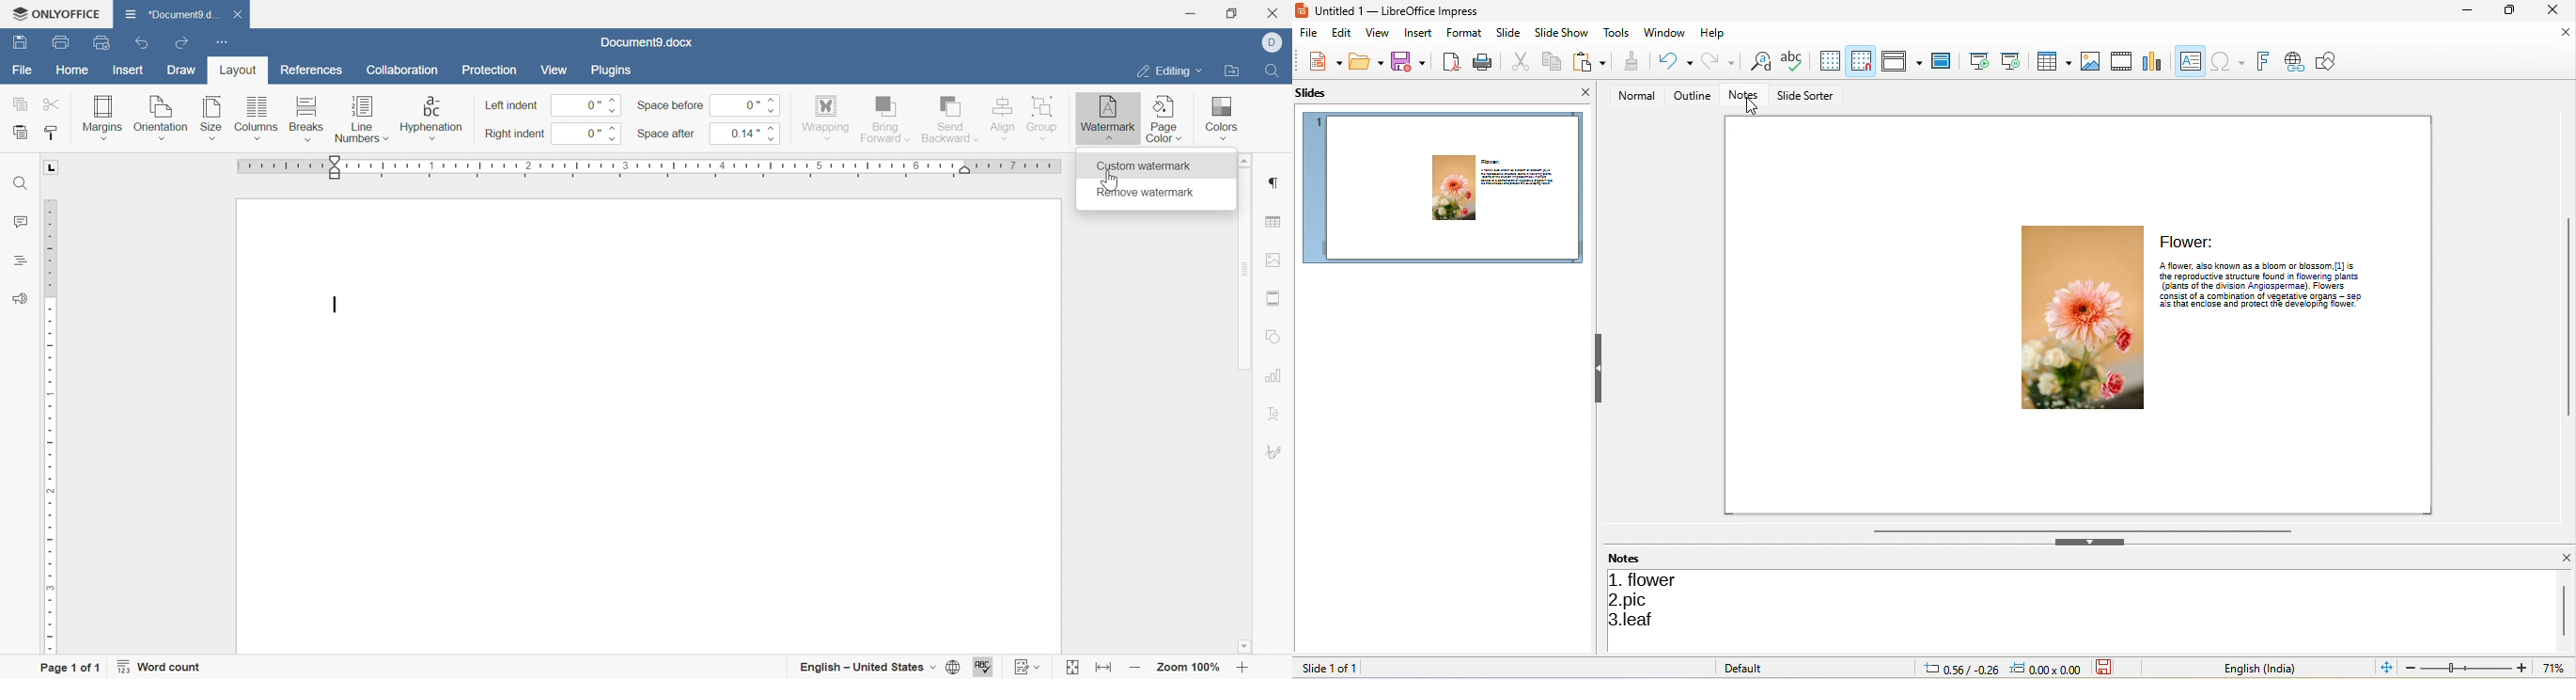 The width and height of the screenshot is (2576, 700). I want to click on find, so click(20, 184).